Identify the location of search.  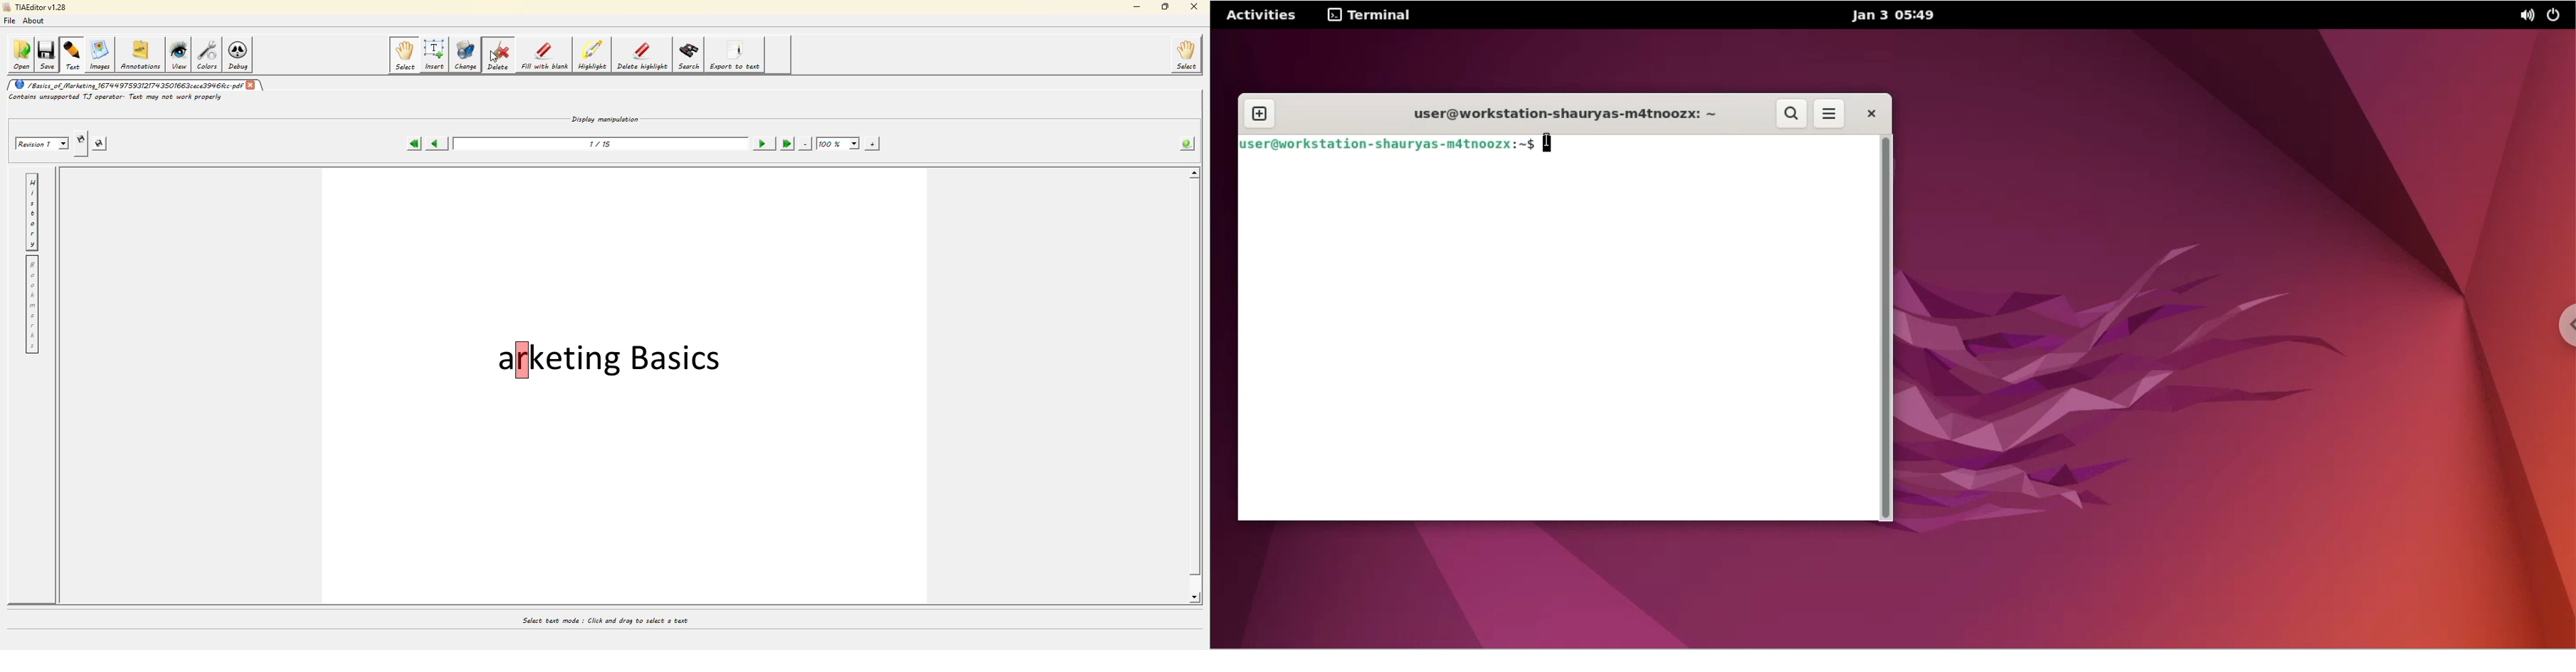
(1793, 114).